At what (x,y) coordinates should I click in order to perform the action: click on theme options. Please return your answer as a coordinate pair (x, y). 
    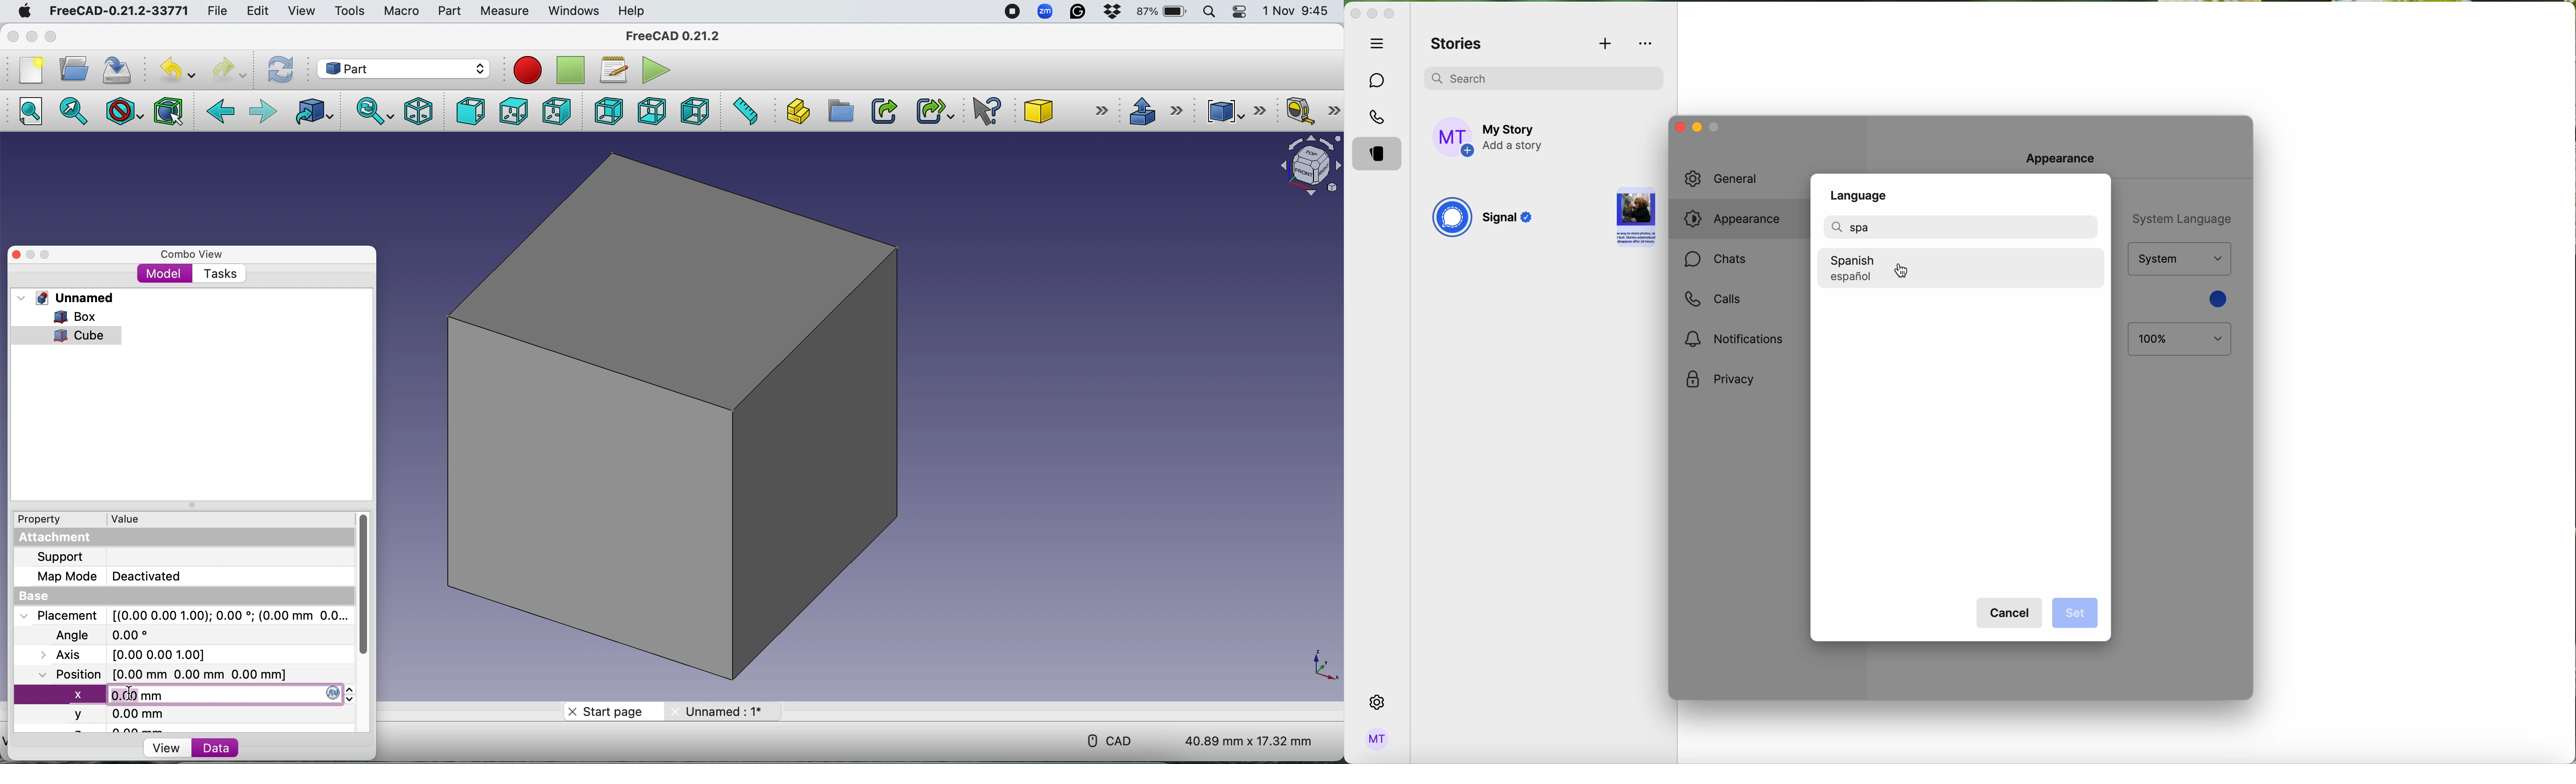
    Looking at the image, I should click on (2179, 259).